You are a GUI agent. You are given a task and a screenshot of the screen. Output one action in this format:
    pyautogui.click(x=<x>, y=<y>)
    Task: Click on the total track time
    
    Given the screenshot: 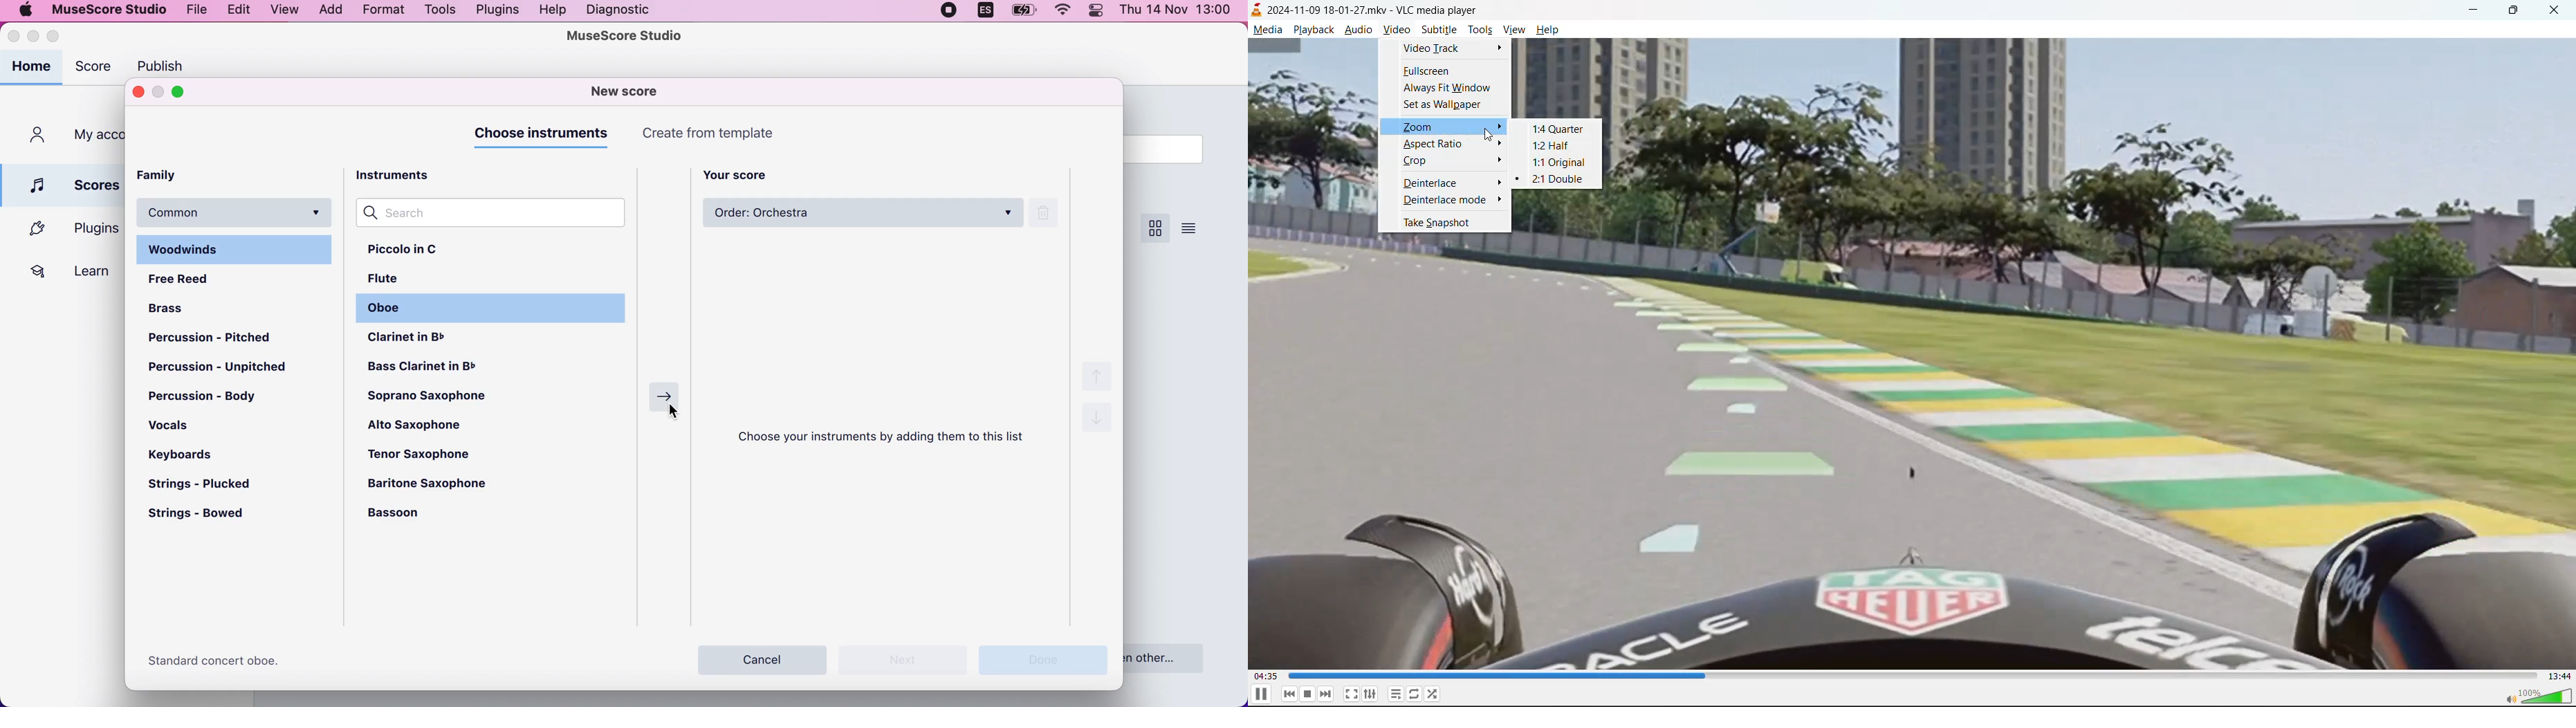 What is the action you would take?
    pyautogui.click(x=2560, y=676)
    